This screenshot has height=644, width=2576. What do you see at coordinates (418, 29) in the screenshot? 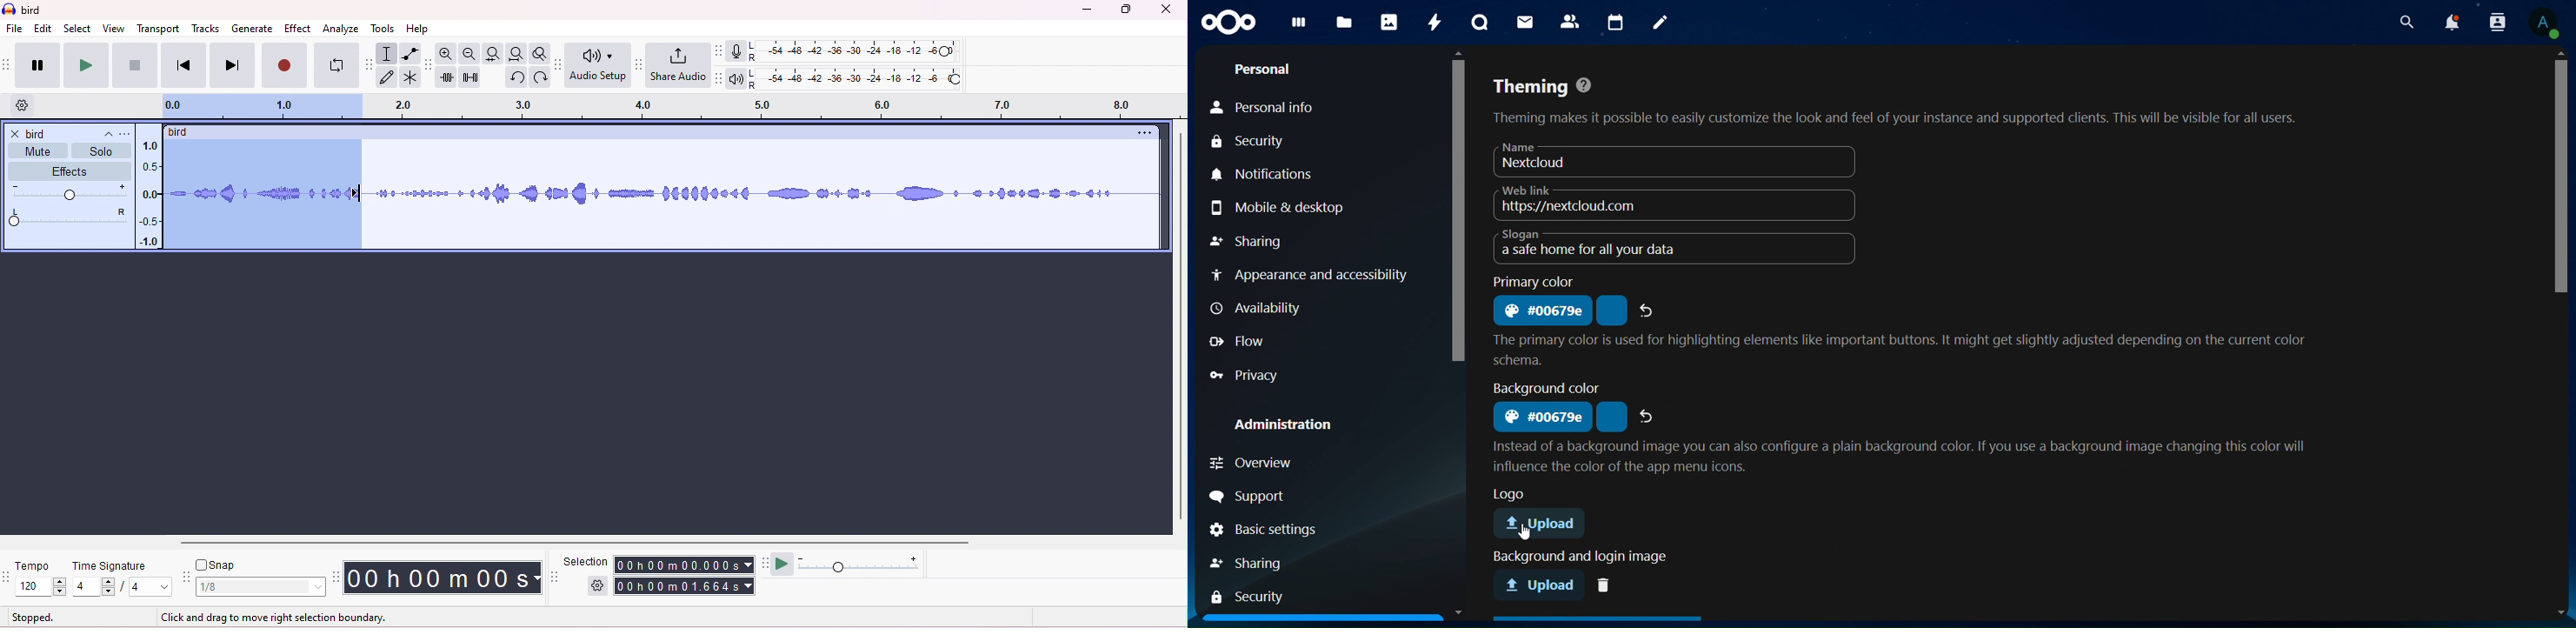
I see `help` at bounding box center [418, 29].